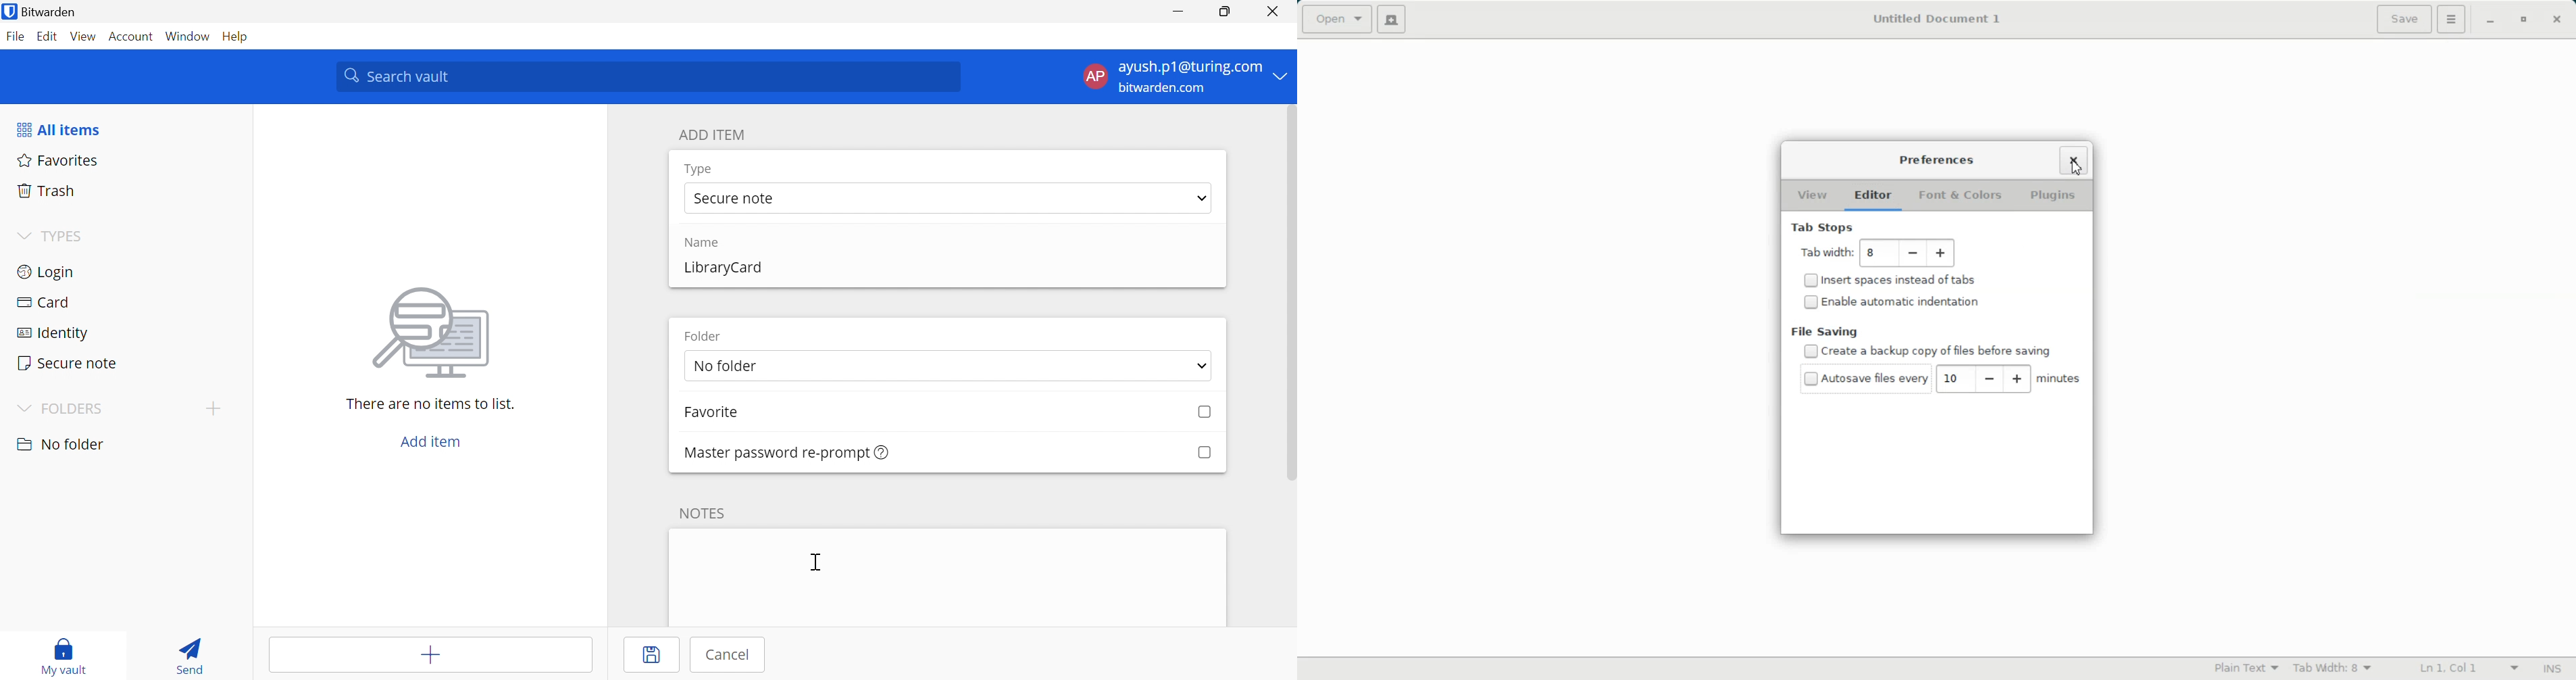  What do you see at coordinates (2017, 379) in the screenshot?
I see `Increase` at bounding box center [2017, 379].